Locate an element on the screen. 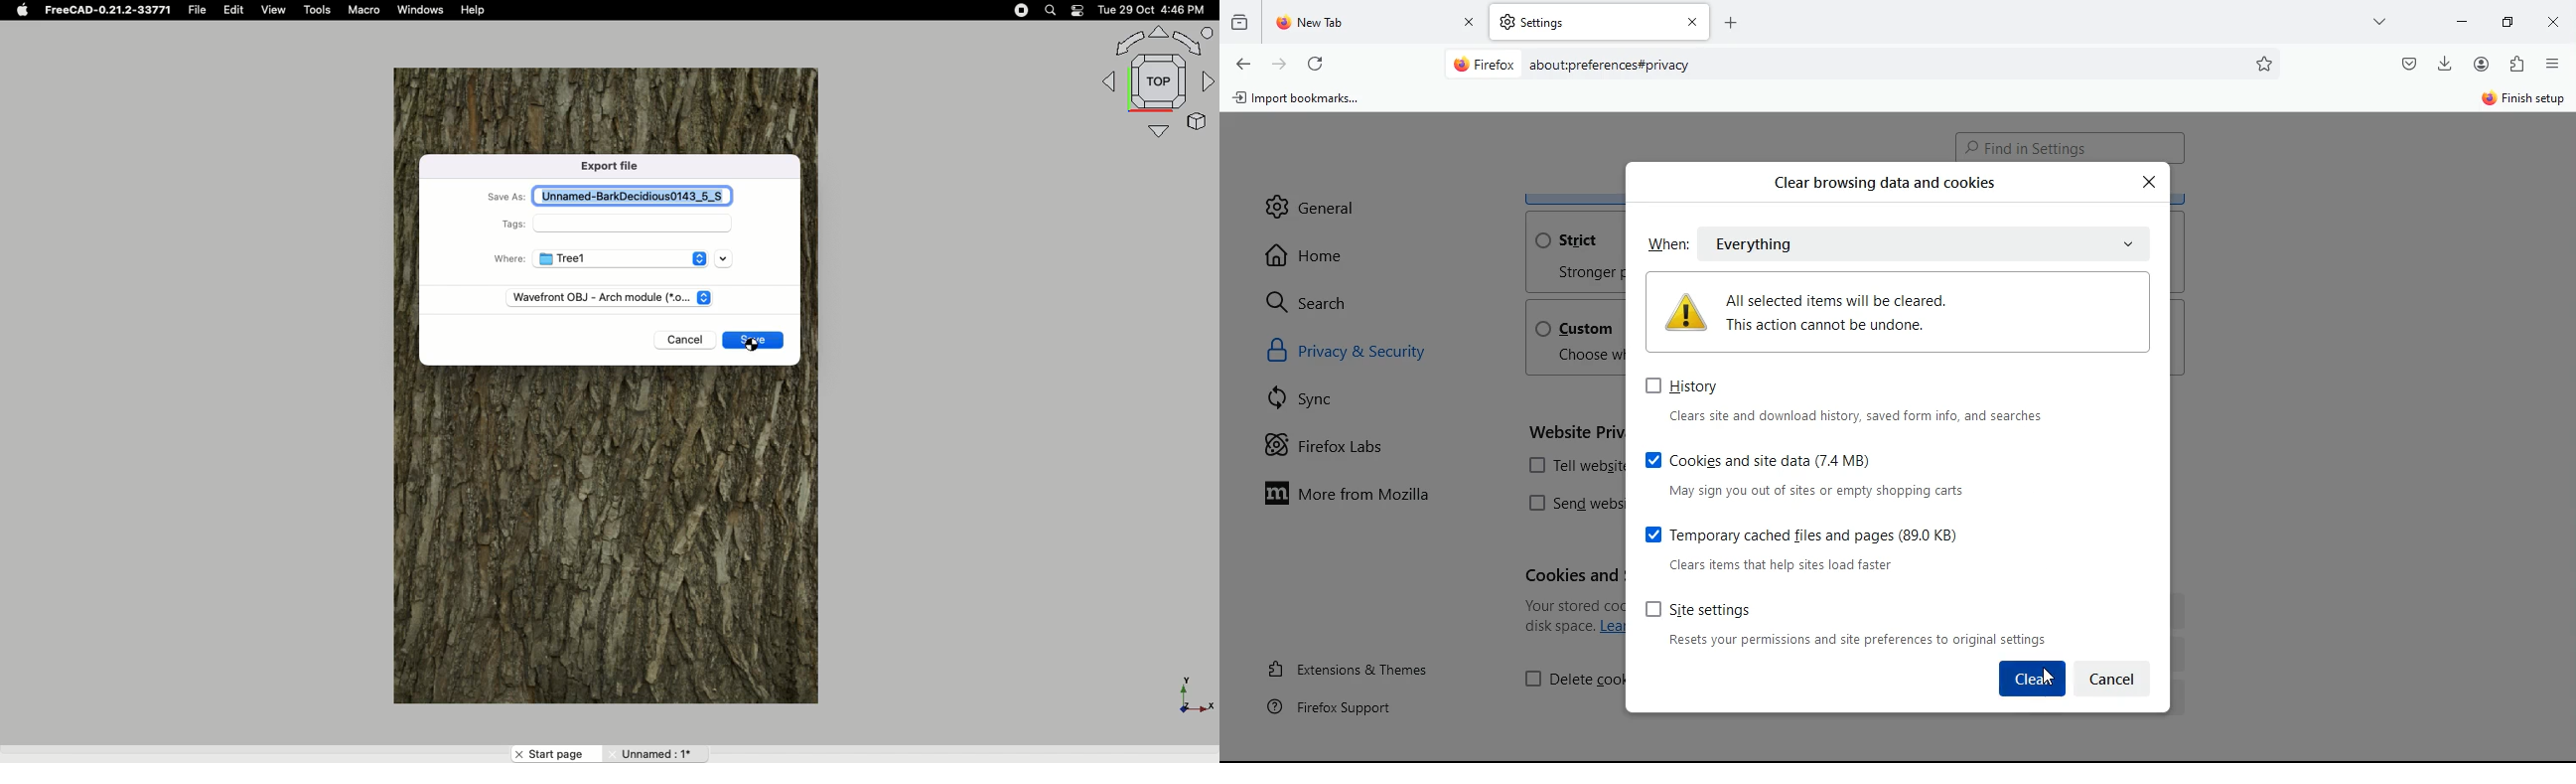 This screenshot has width=2576, height=784. general is located at coordinates (1312, 200).